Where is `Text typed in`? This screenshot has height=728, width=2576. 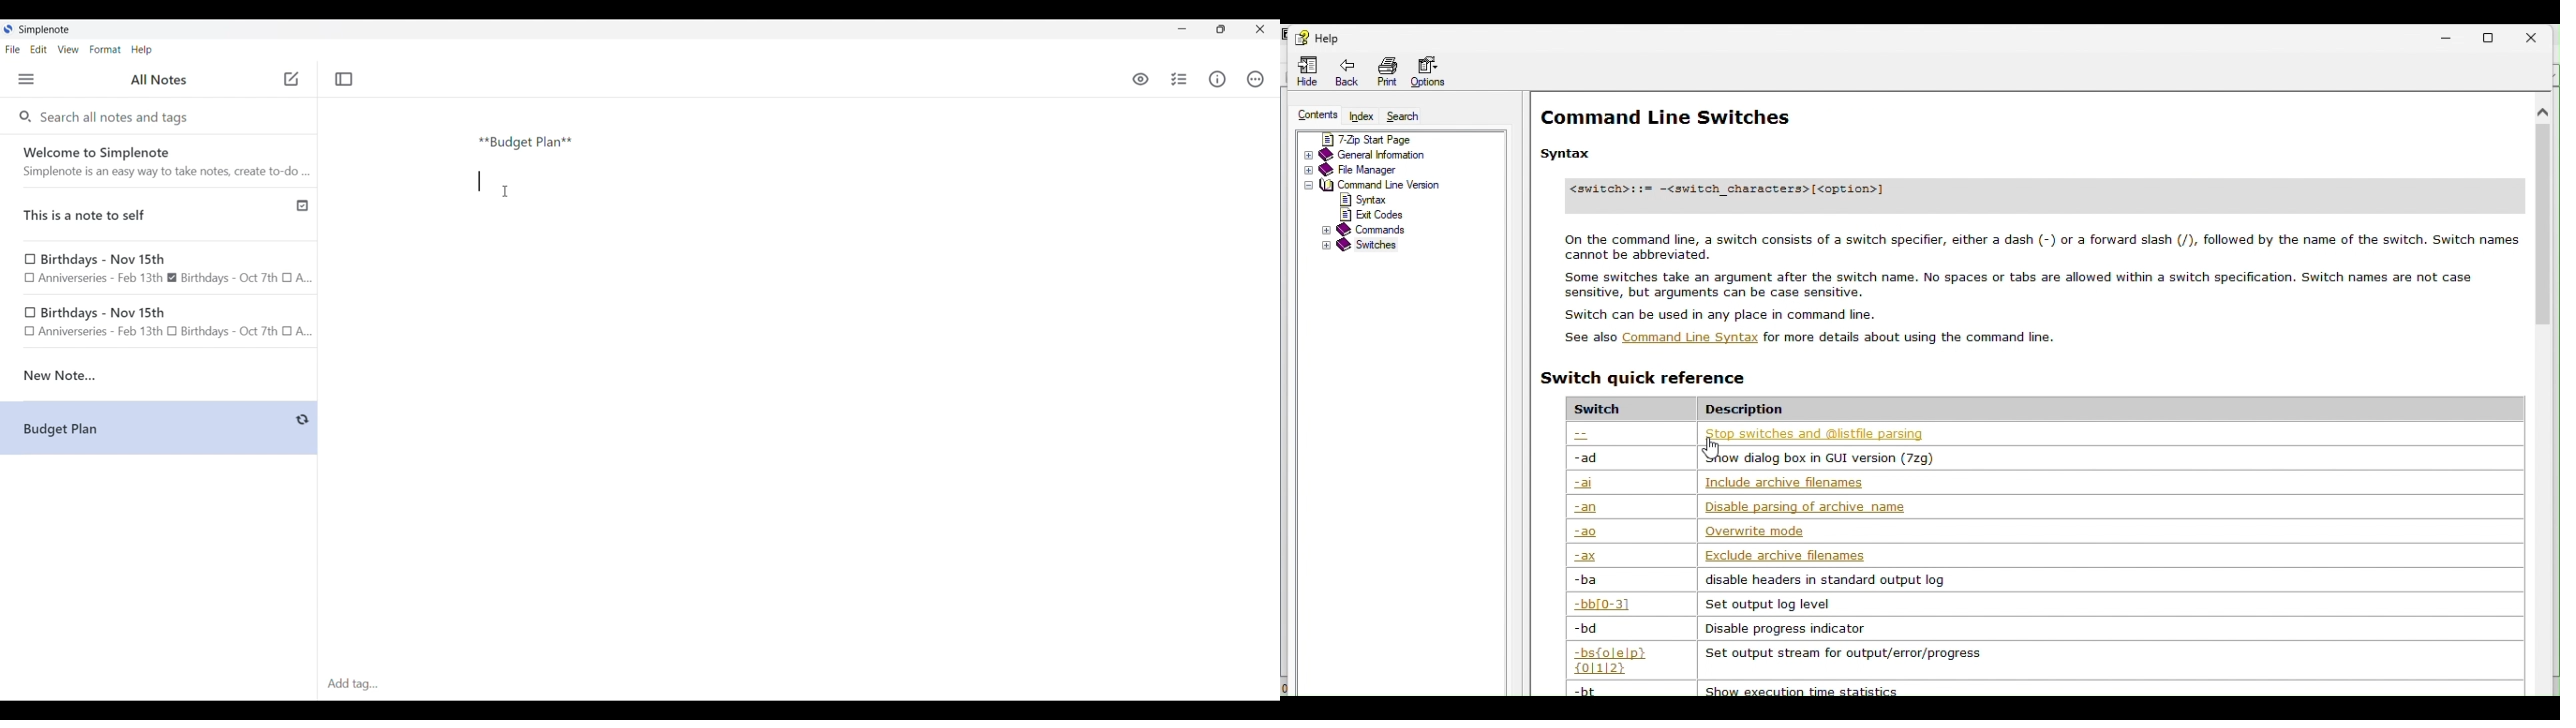 Text typed in is located at coordinates (526, 143).